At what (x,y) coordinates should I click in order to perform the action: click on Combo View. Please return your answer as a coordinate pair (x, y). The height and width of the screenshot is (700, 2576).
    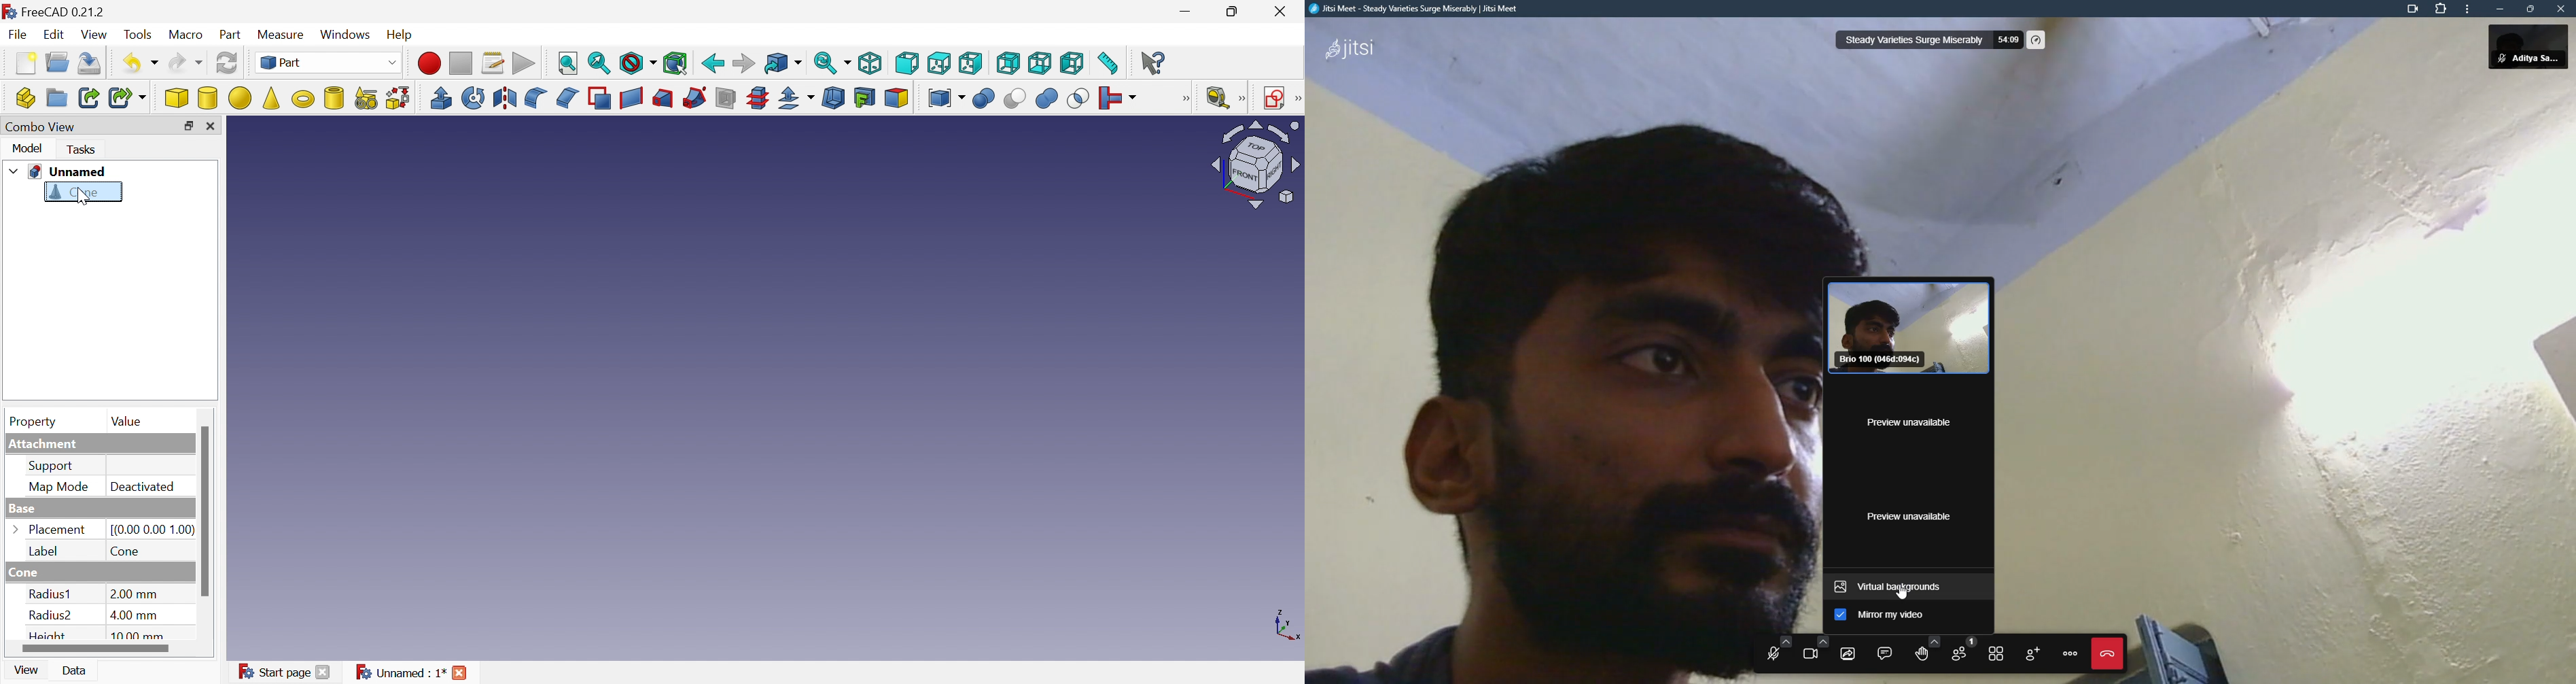
    Looking at the image, I should click on (41, 127).